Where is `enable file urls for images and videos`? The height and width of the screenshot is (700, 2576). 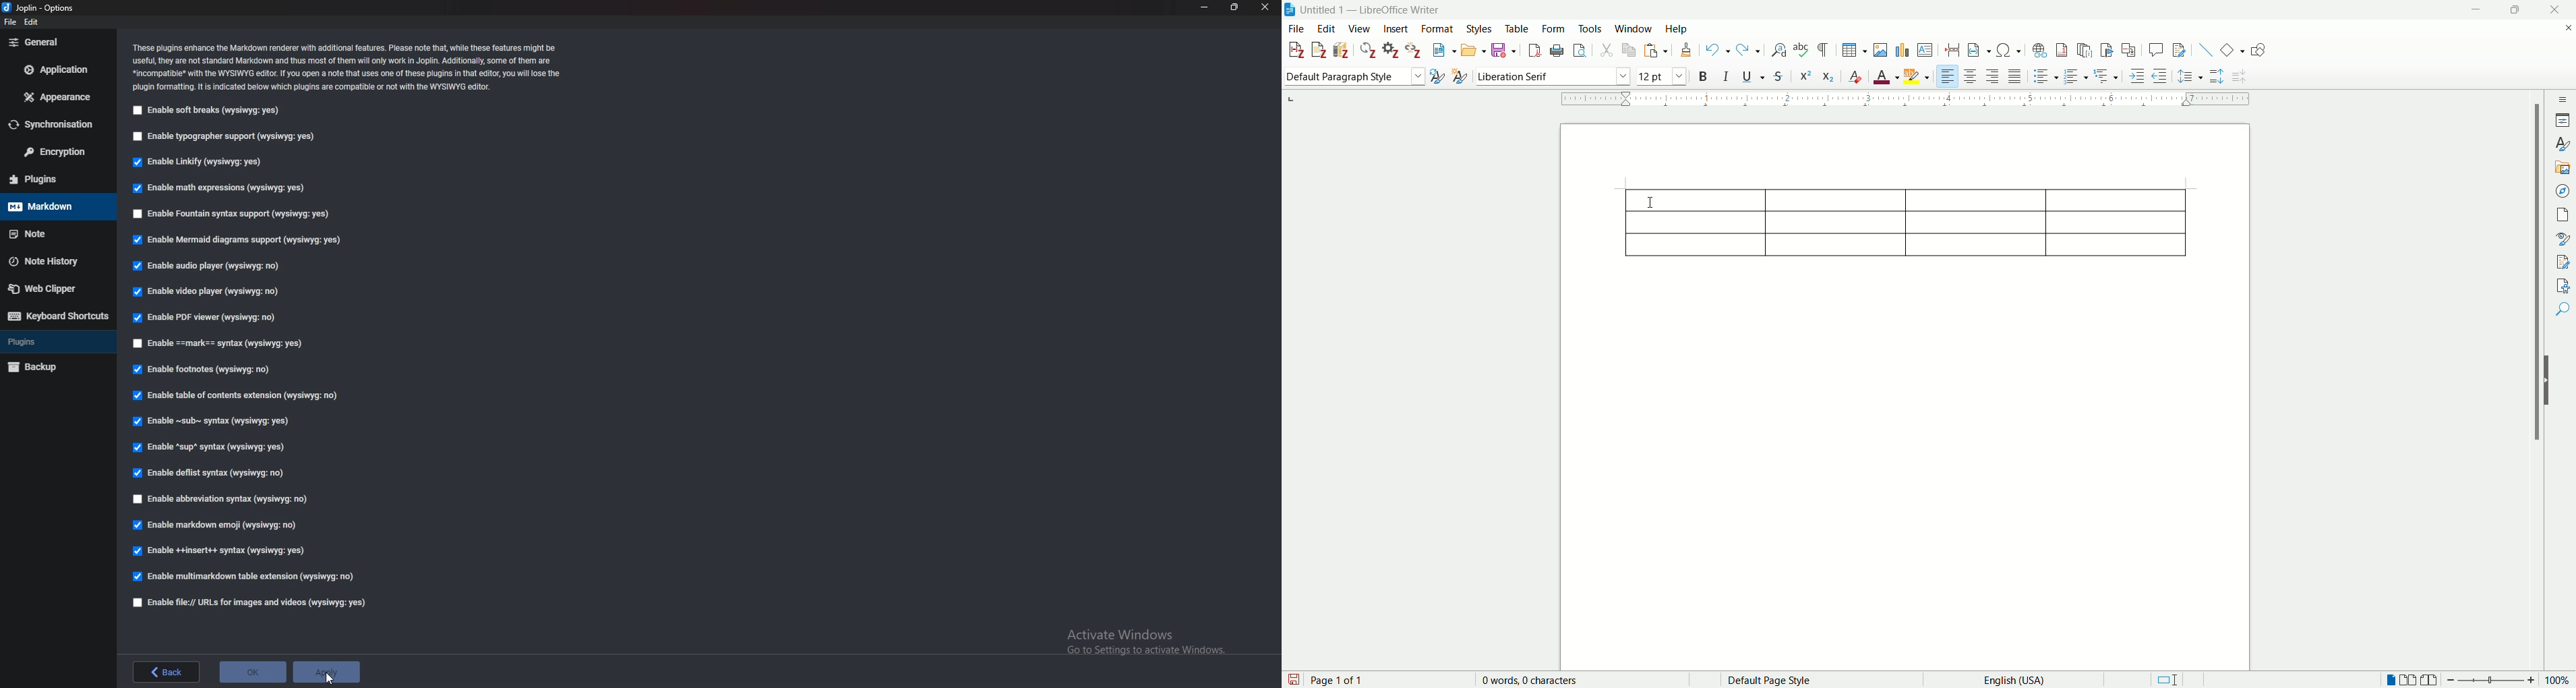
enable file urls for images and videos is located at coordinates (250, 603).